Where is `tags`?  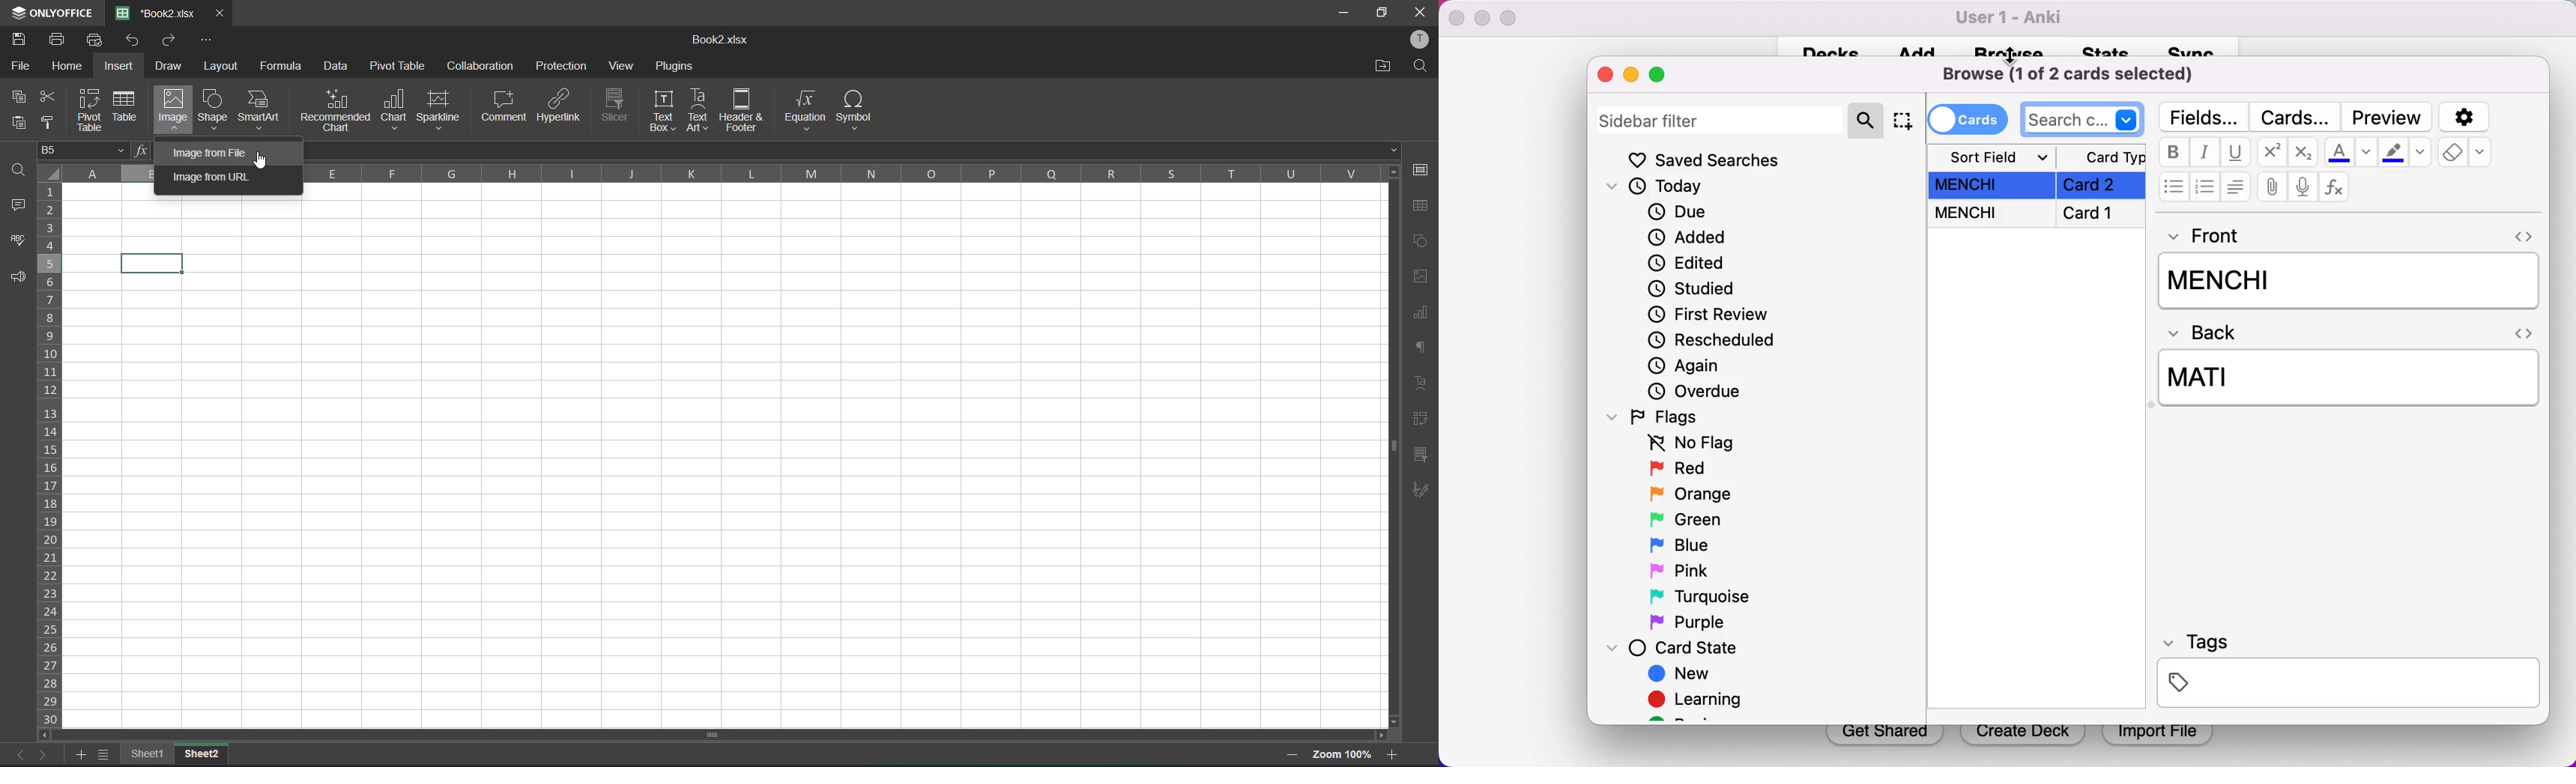 tags is located at coordinates (2349, 674).